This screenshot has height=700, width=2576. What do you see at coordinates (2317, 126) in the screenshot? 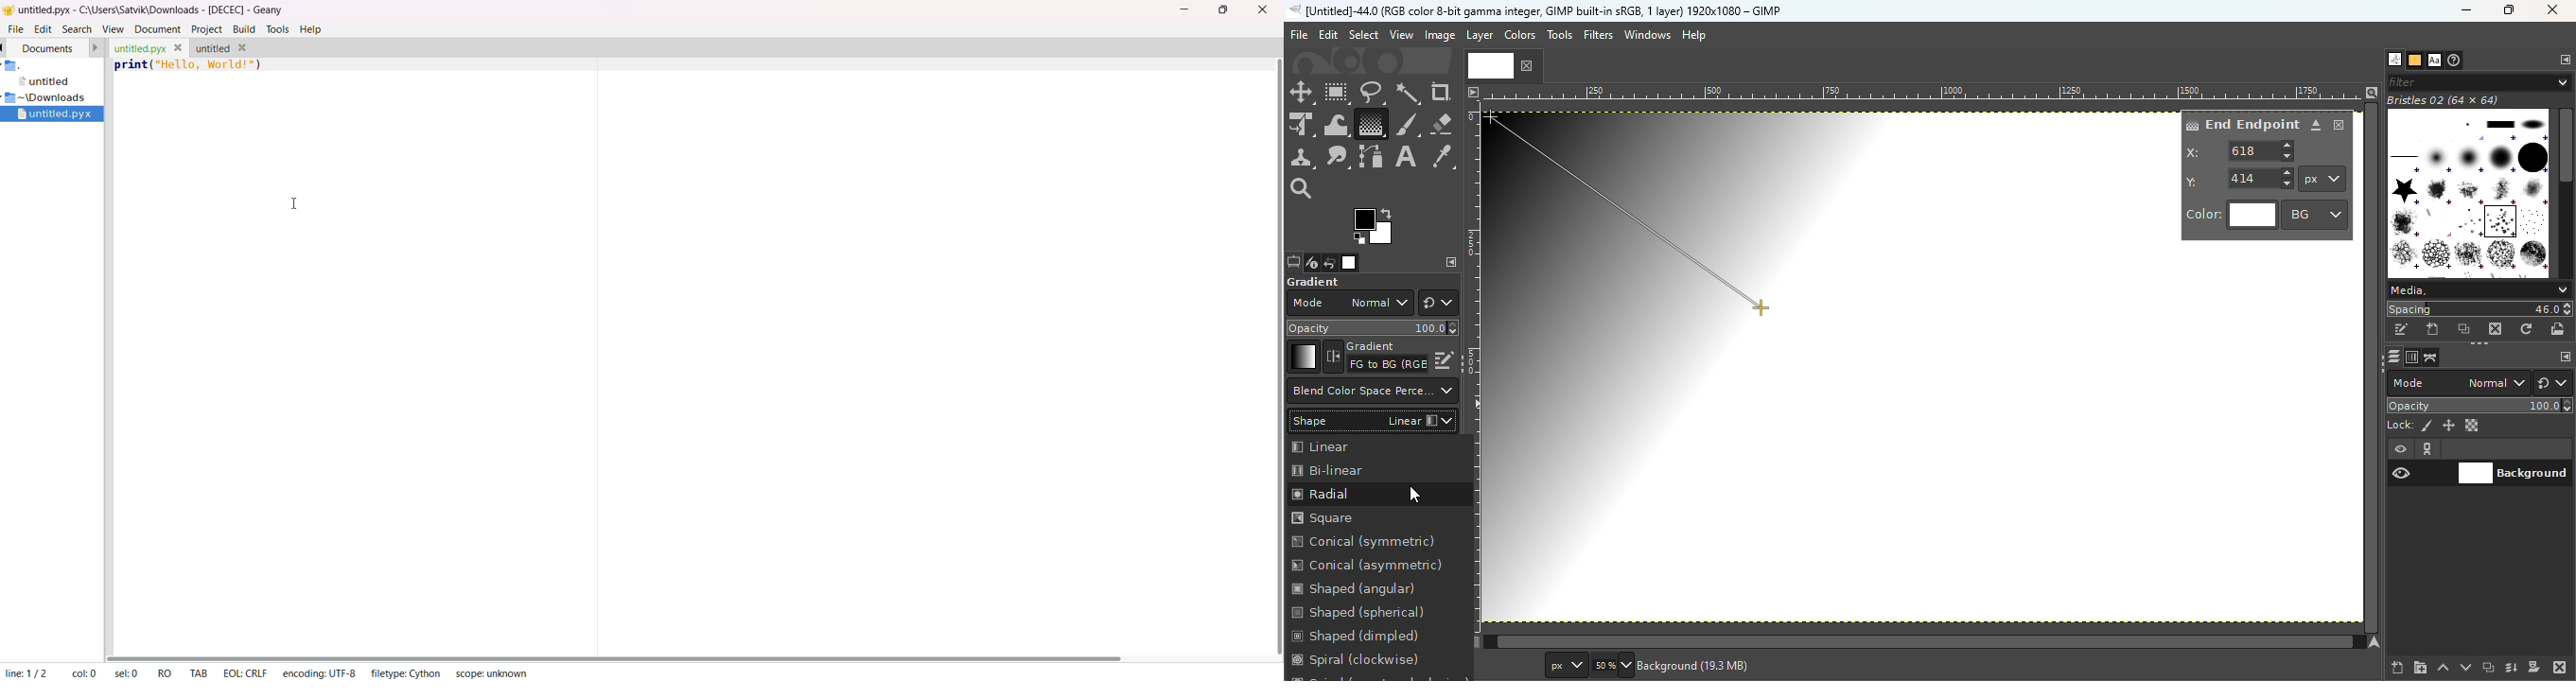
I see `Detach dilog from` at bounding box center [2317, 126].